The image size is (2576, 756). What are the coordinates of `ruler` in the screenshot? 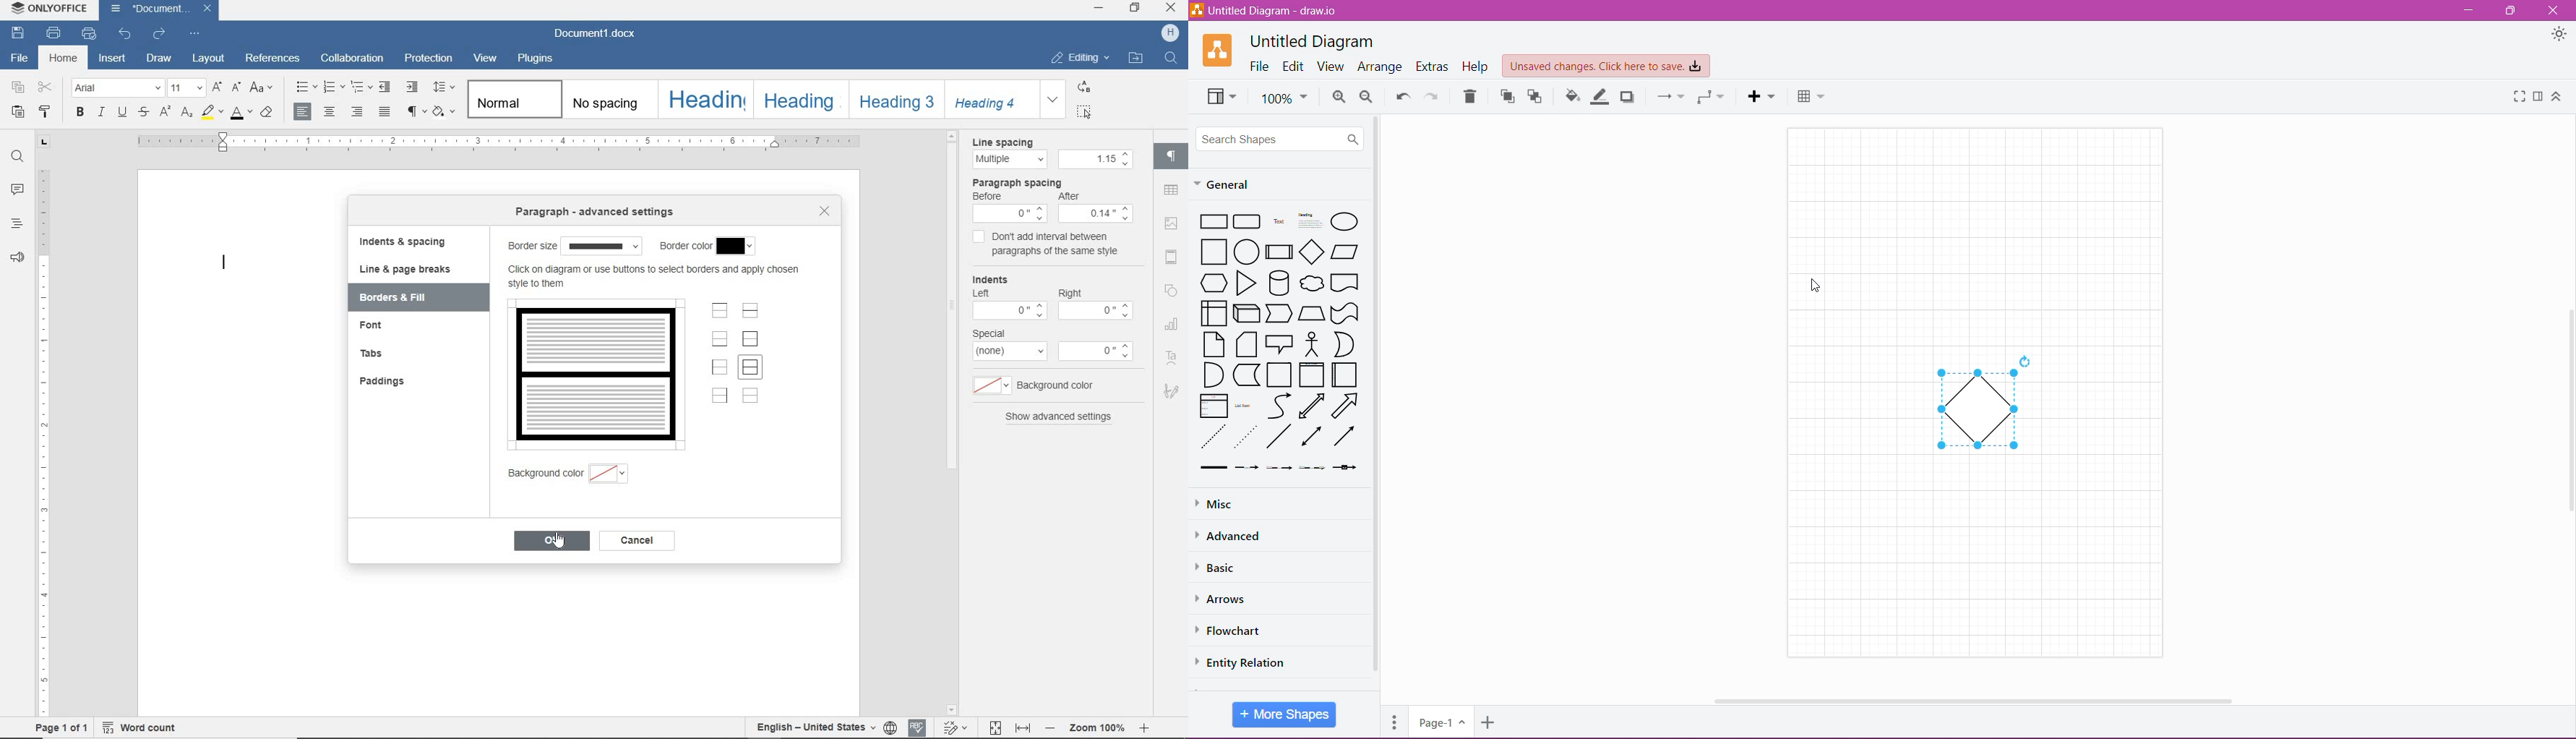 It's located at (44, 427).